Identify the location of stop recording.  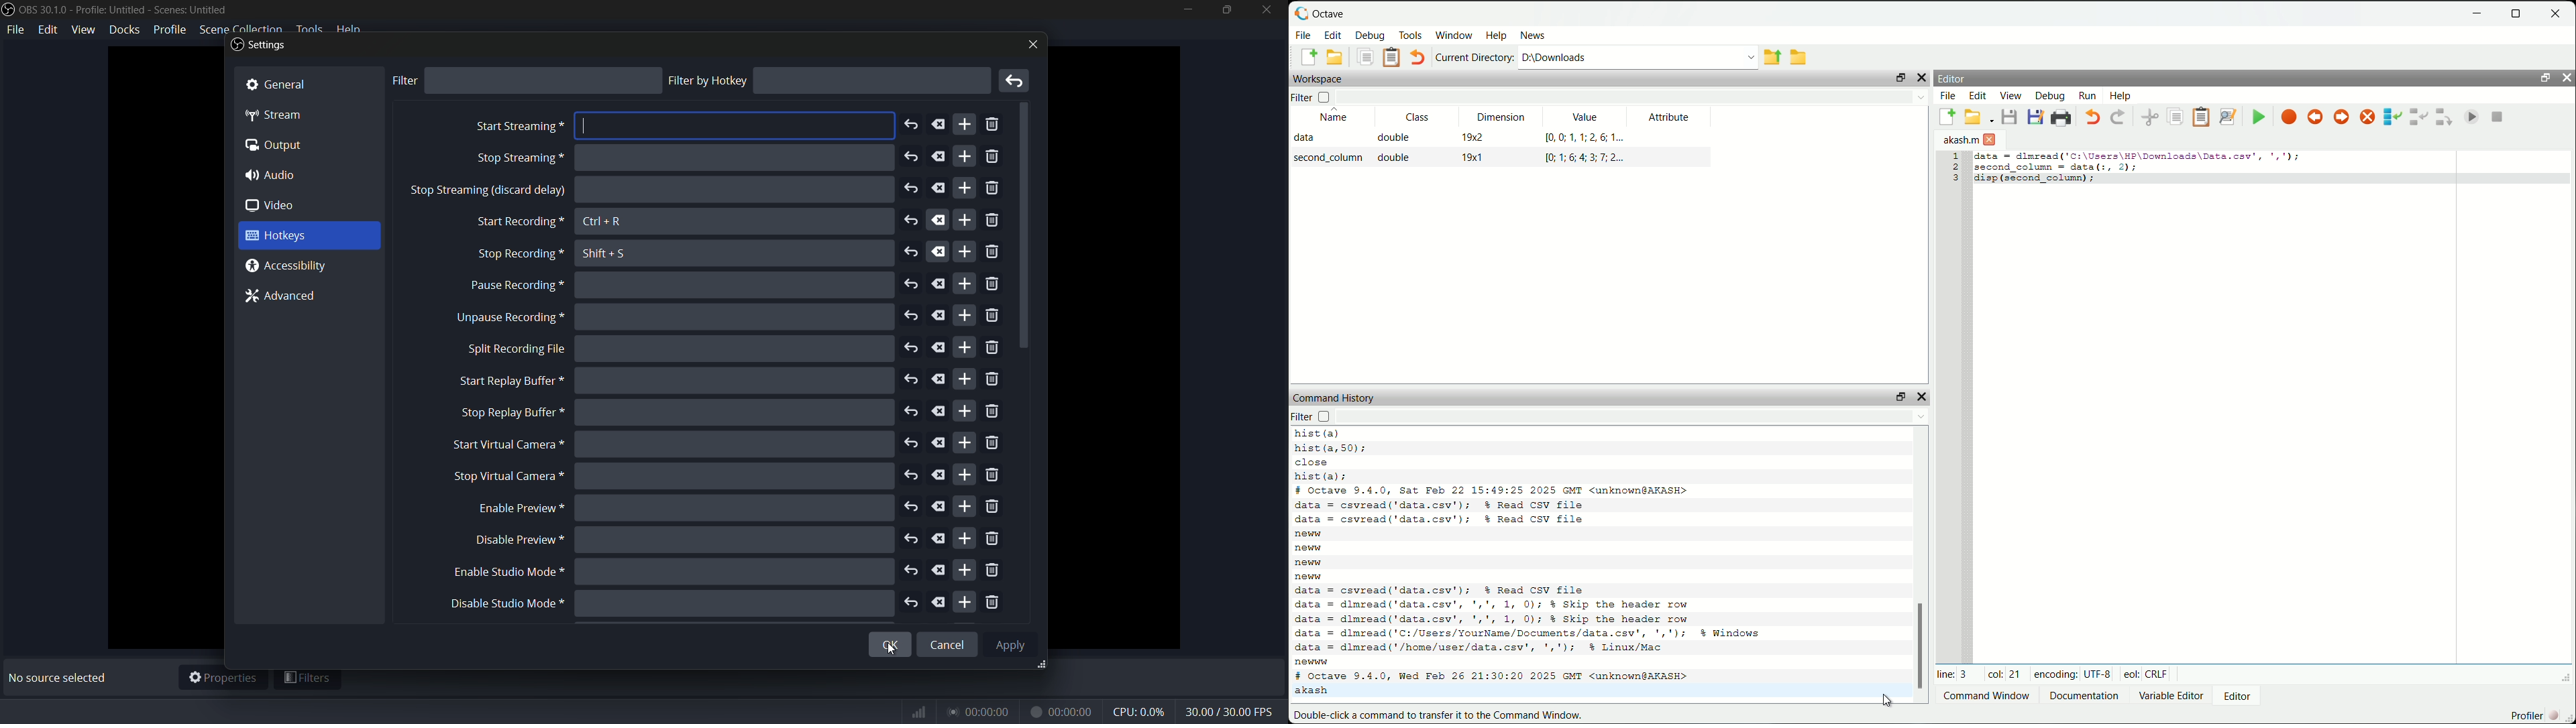
(519, 255).